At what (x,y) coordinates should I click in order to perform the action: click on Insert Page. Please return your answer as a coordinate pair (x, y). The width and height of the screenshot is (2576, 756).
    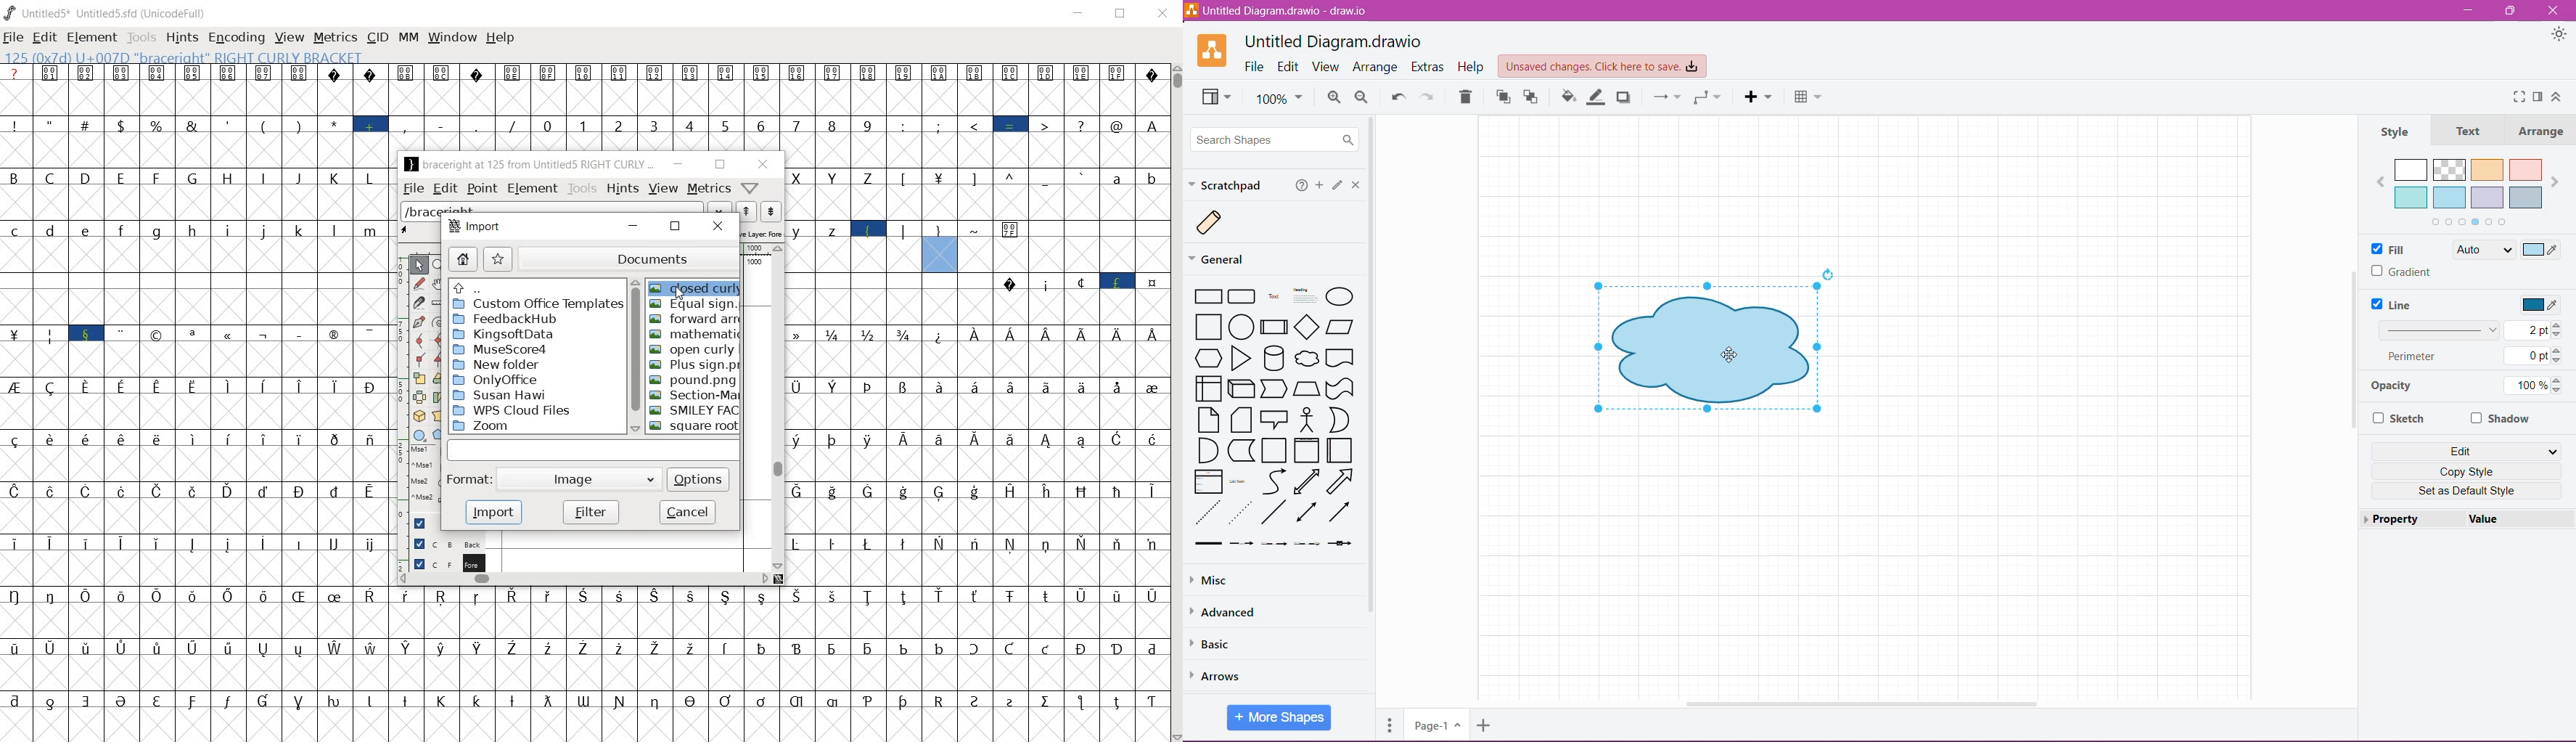
    Looking at the image, I should click on (1486, 725).